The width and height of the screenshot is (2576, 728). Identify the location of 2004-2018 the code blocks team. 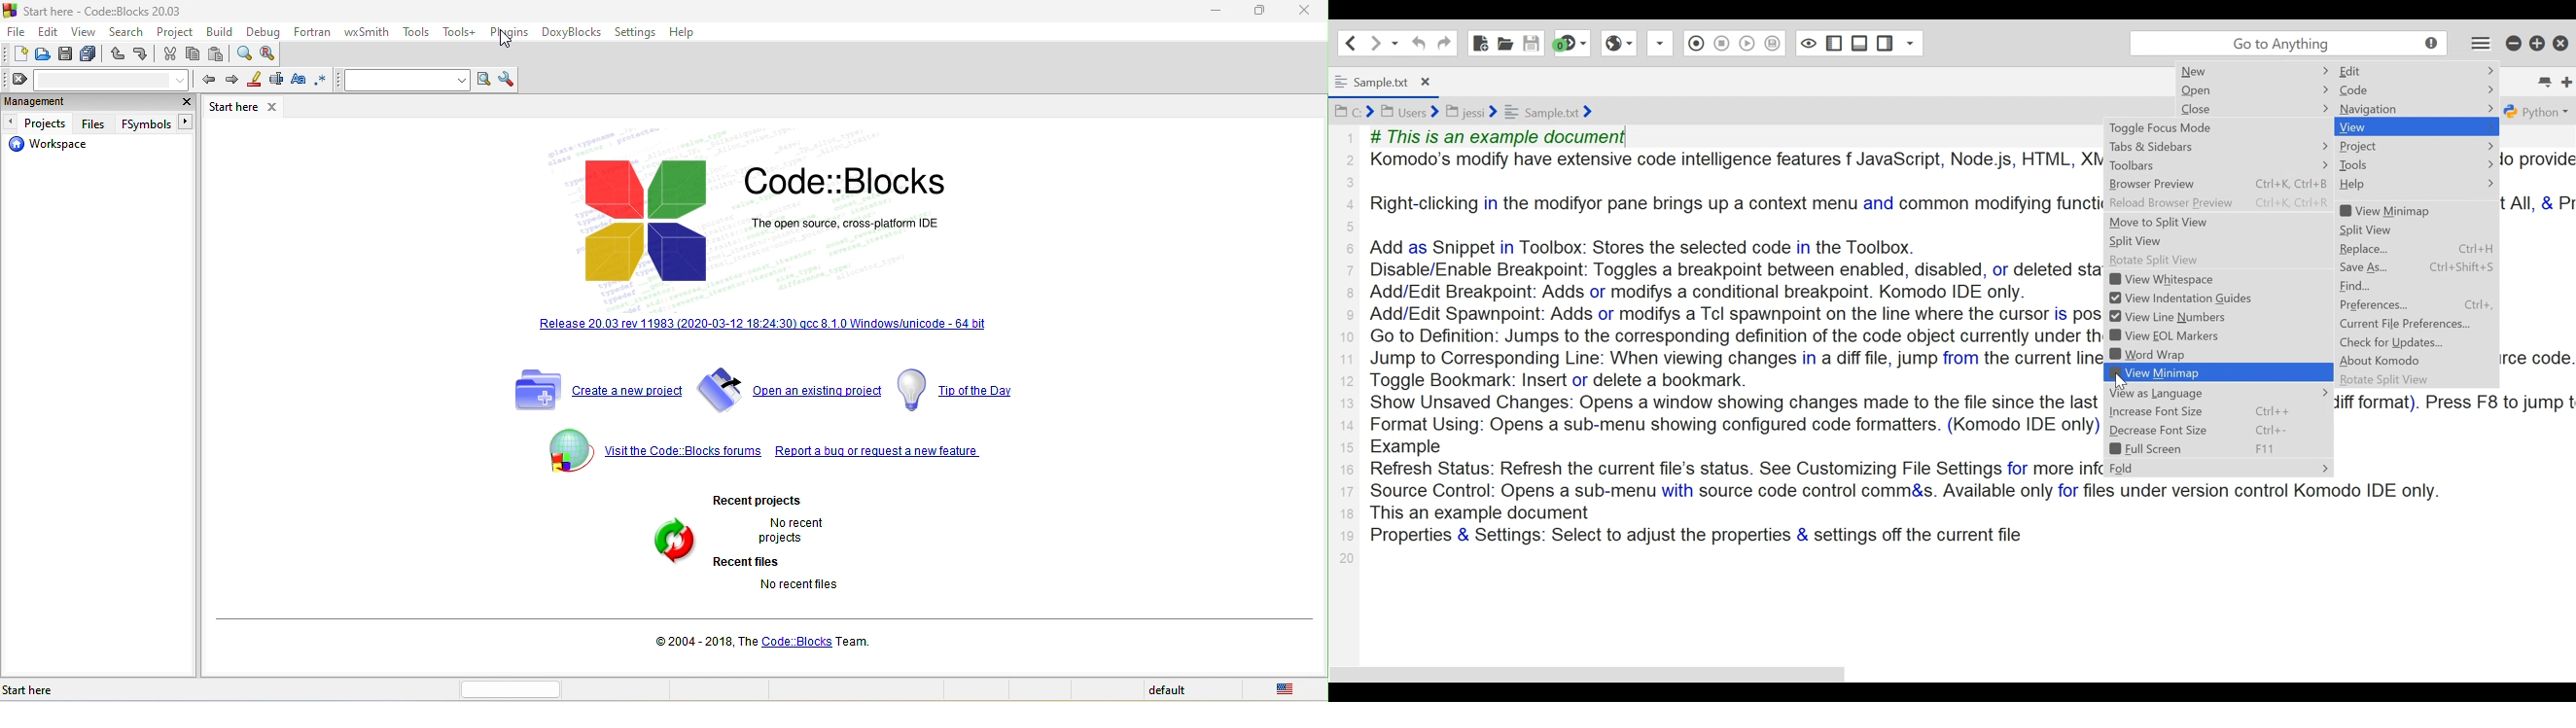
(768, 642).